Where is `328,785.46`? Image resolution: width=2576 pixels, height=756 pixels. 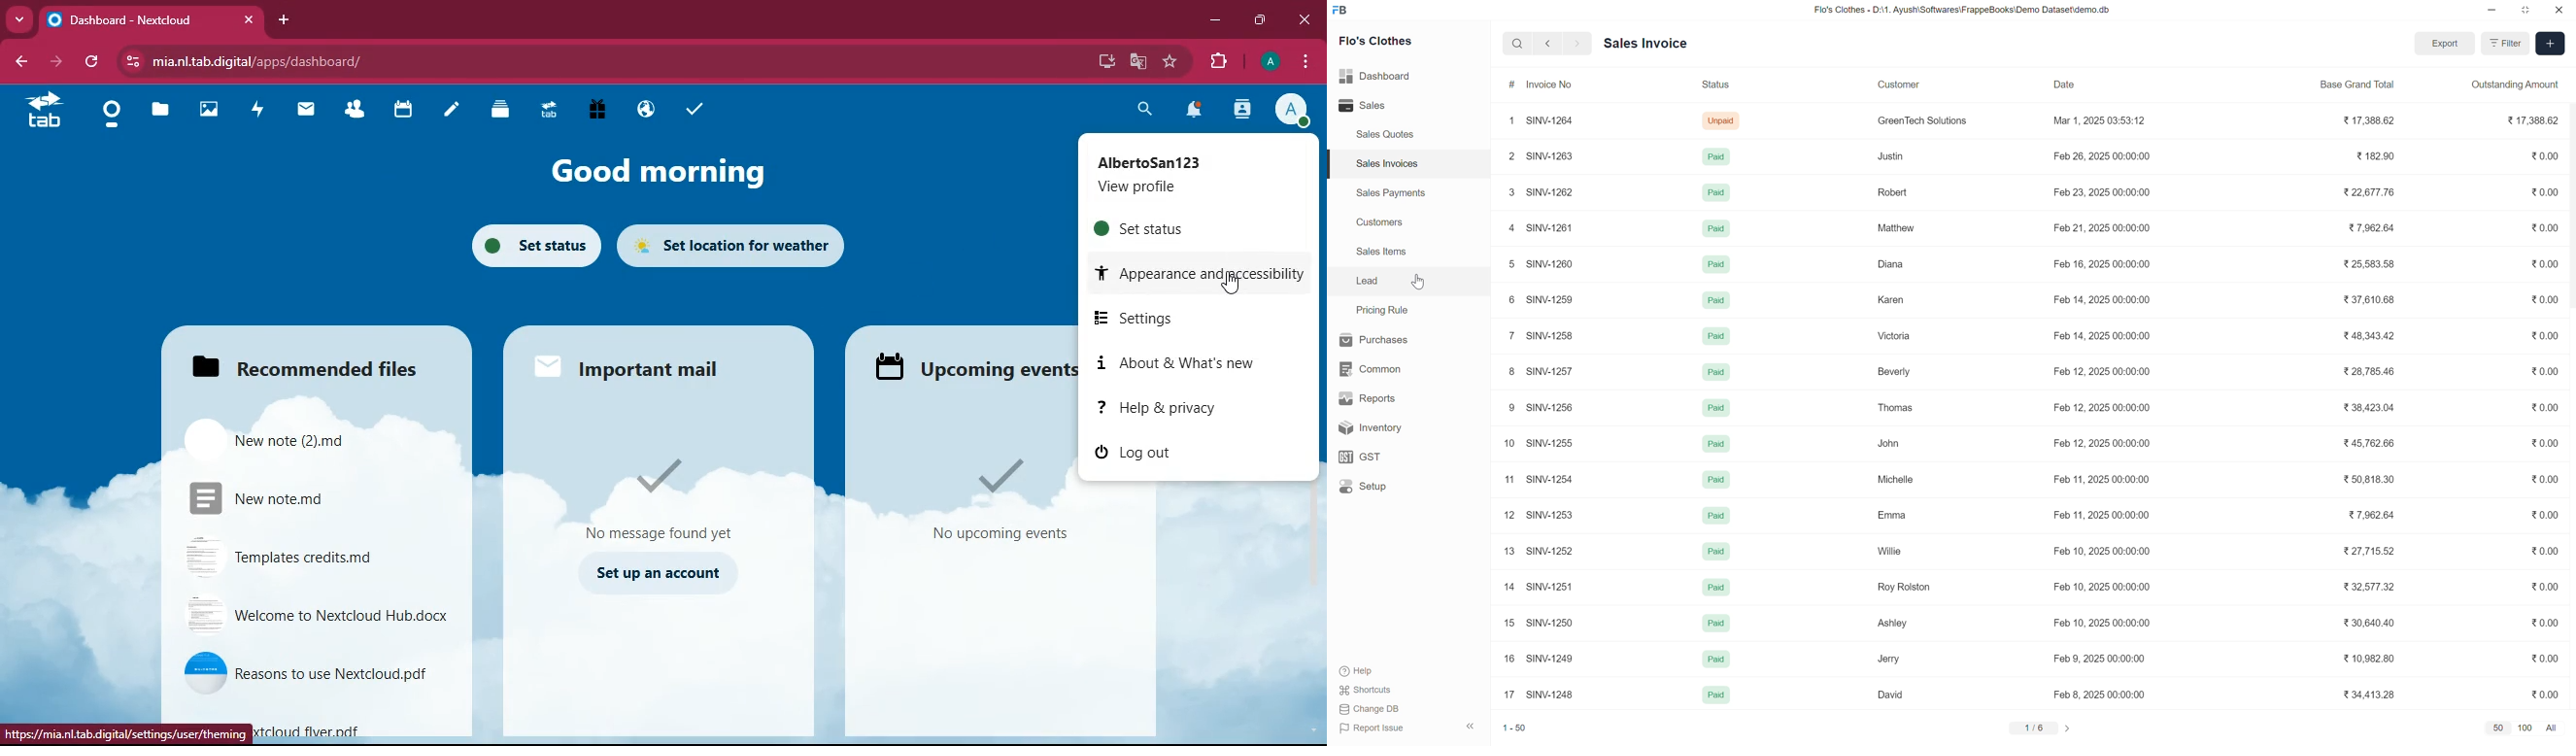
328,785.46 is located at coordinates (2368, 372).